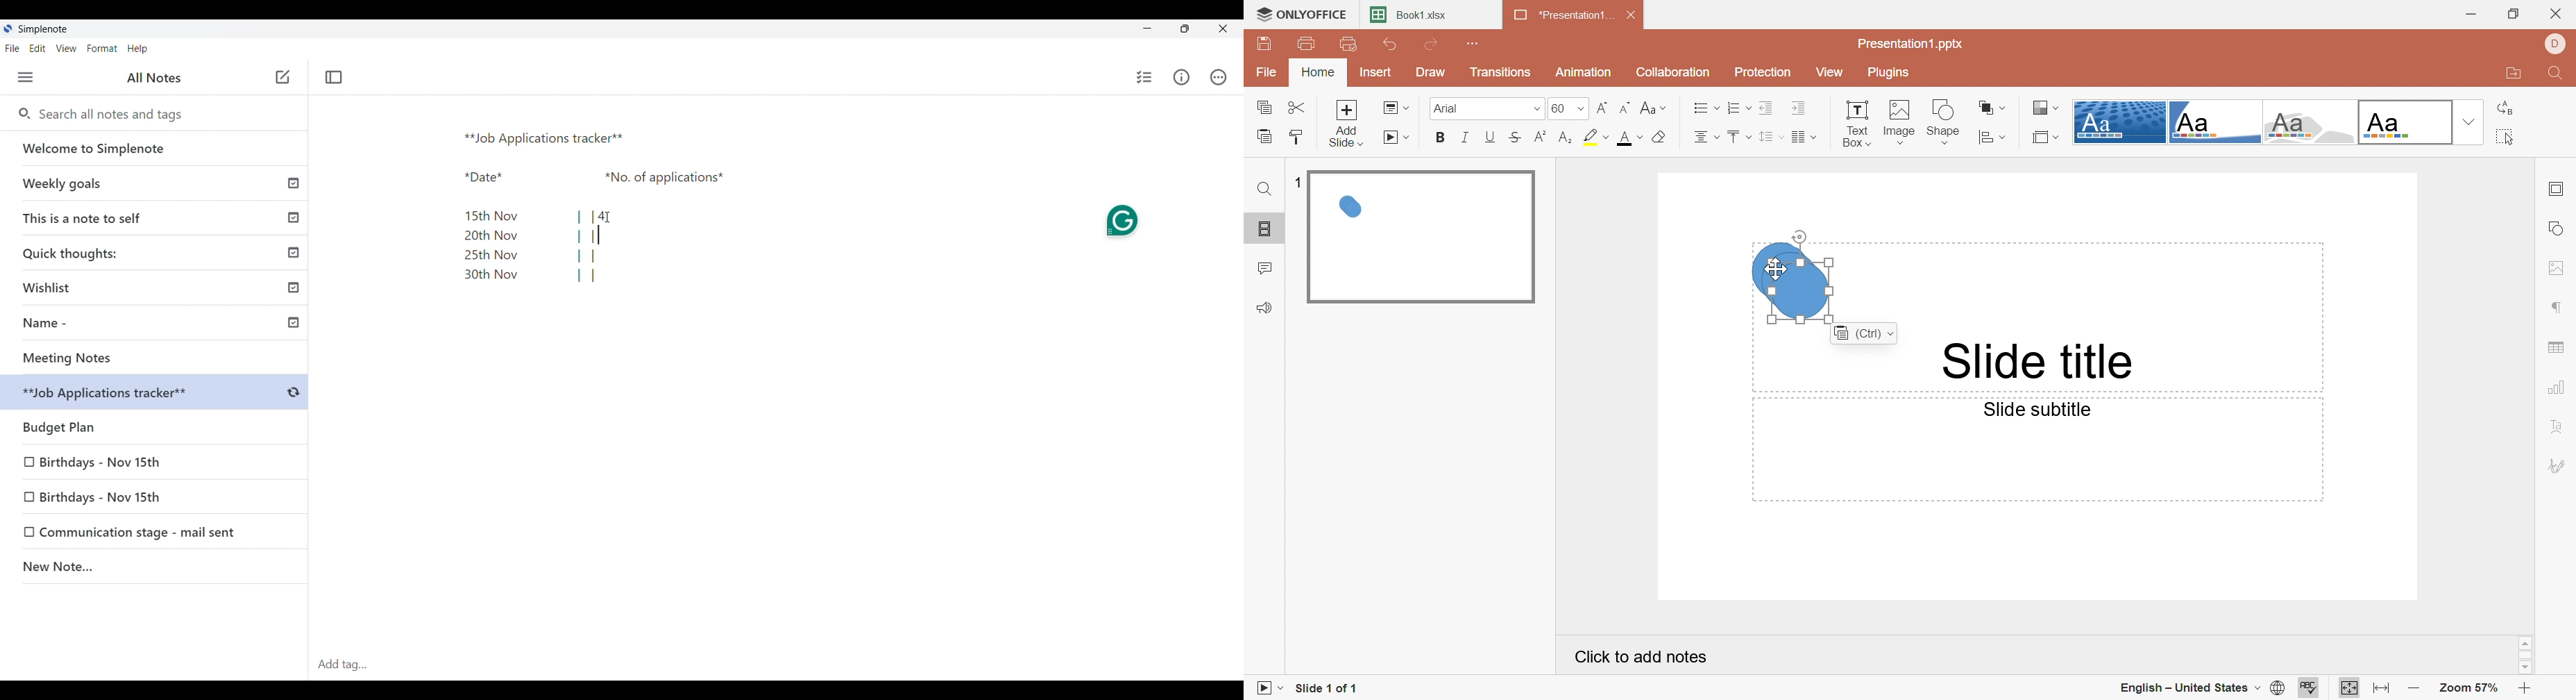 The width and height of the screenshot is (2576, 700). Describe the element at coordinates (1147, 28) in the screenshot. I see `Minimize` at that location.